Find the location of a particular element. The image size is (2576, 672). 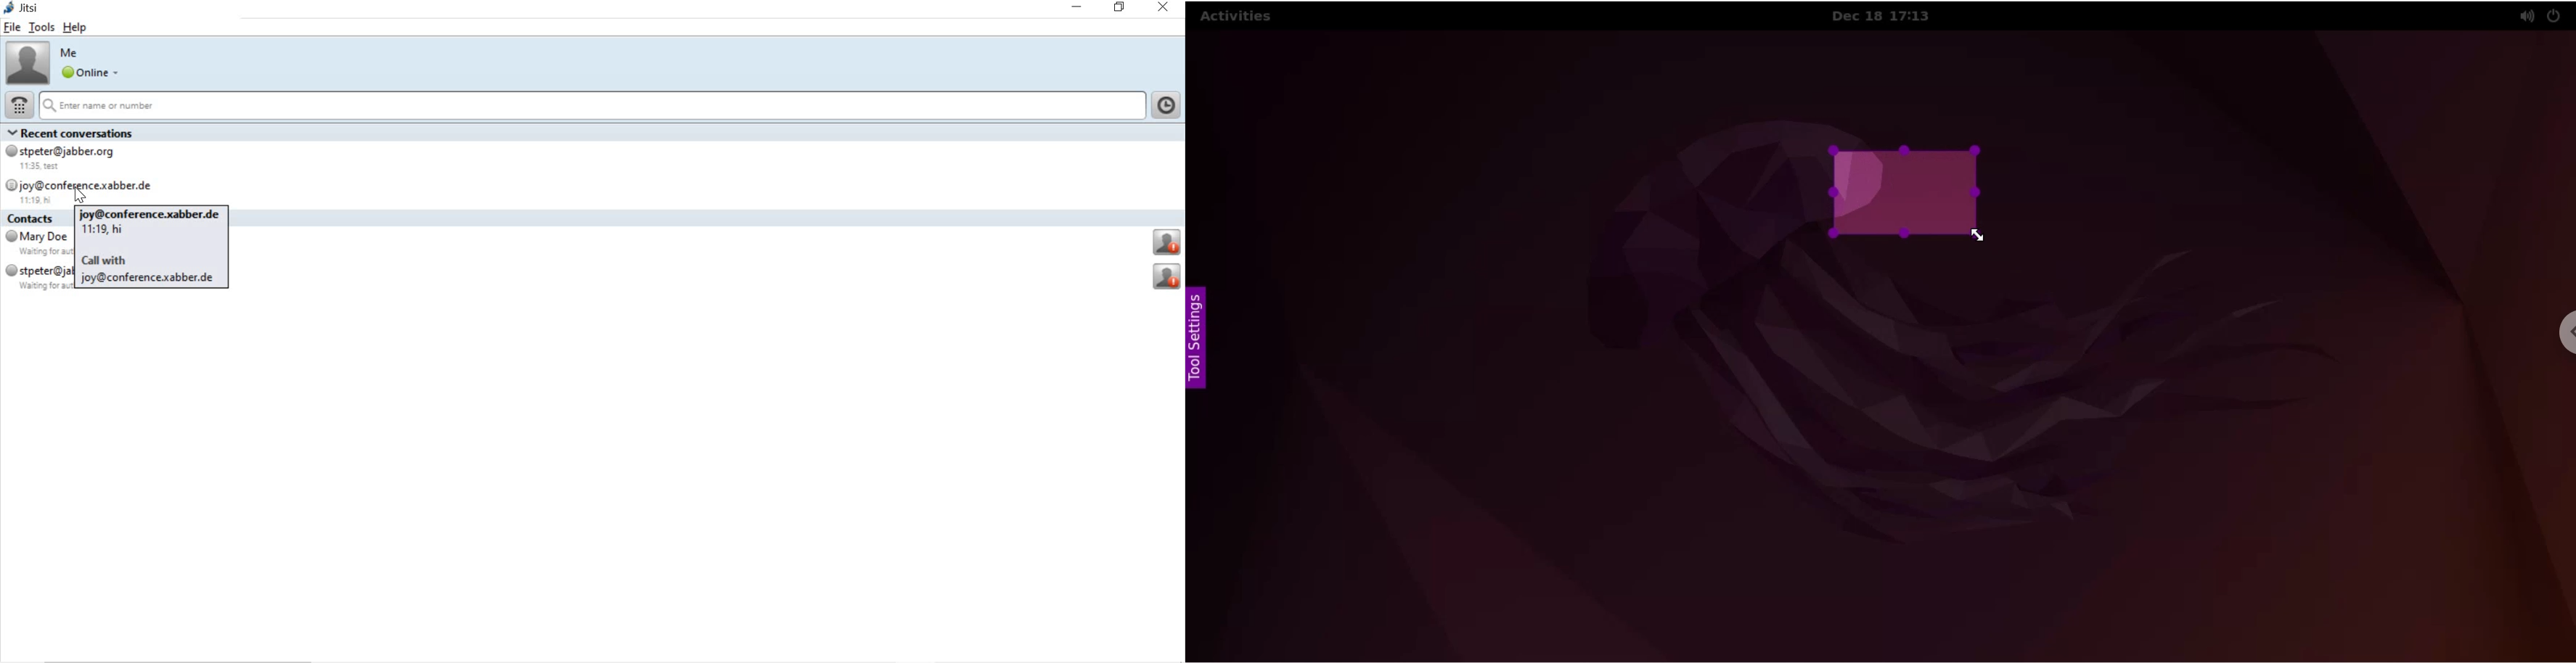

stpeter@jabber.org 11:35 test is located at coordinates (75, 159).